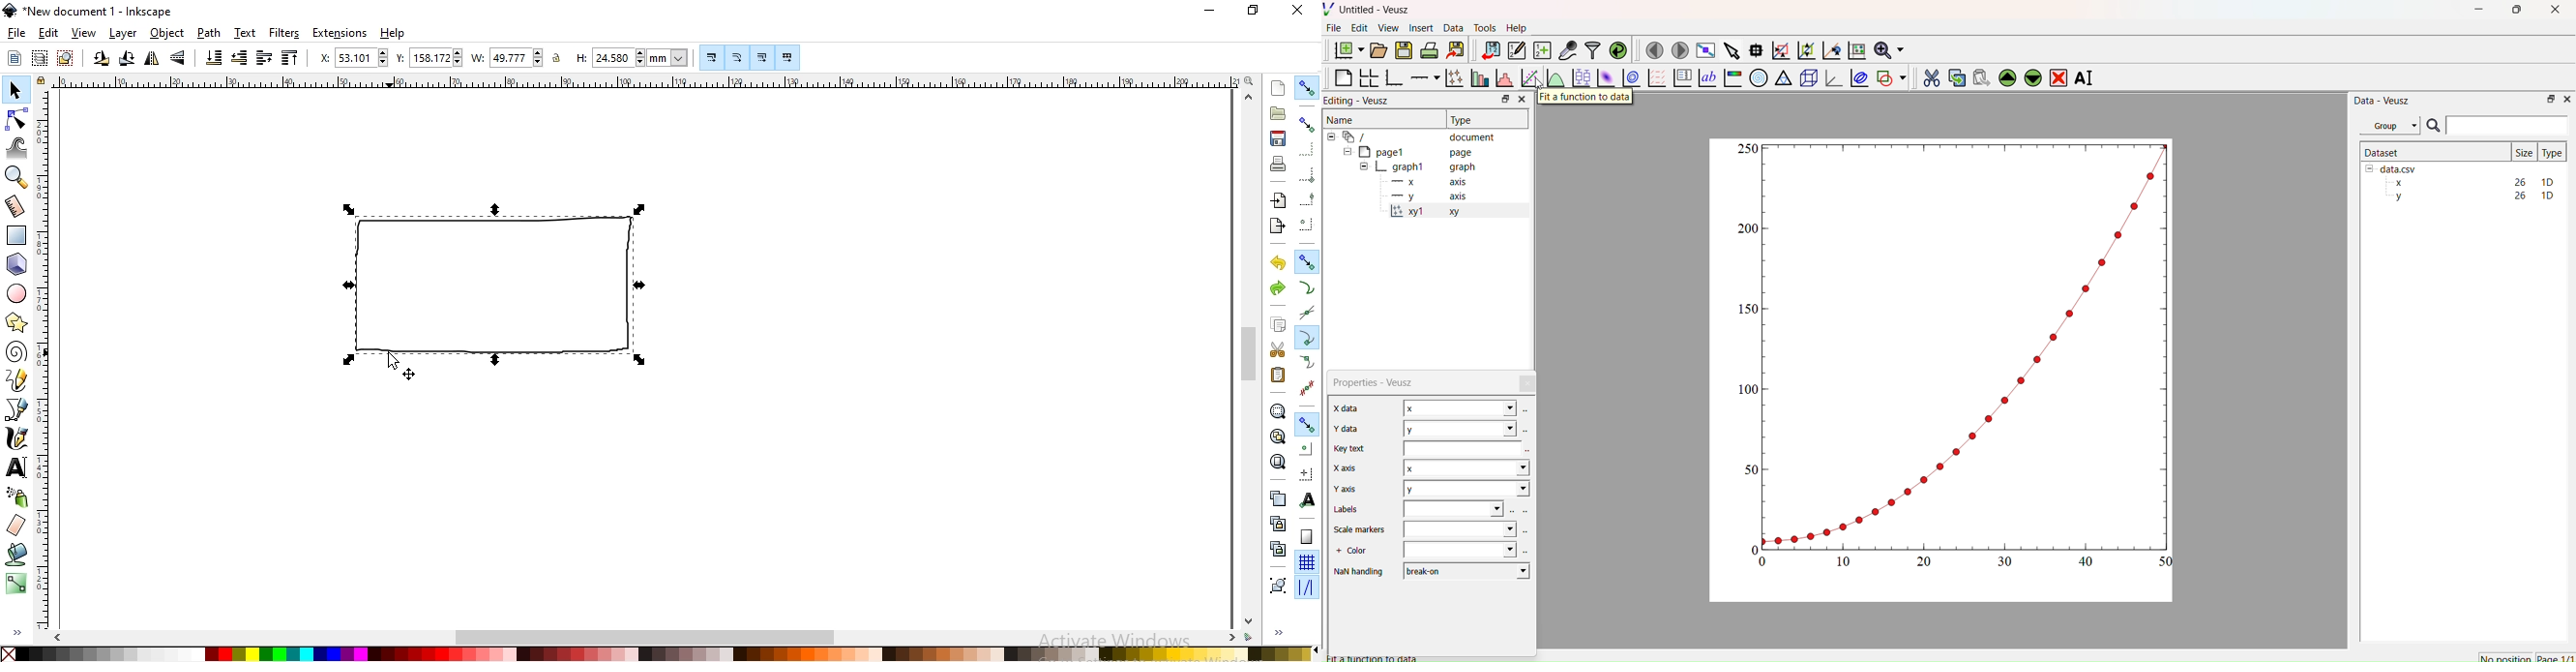  I want to click on edit paths by nodes, so click(17, 120).